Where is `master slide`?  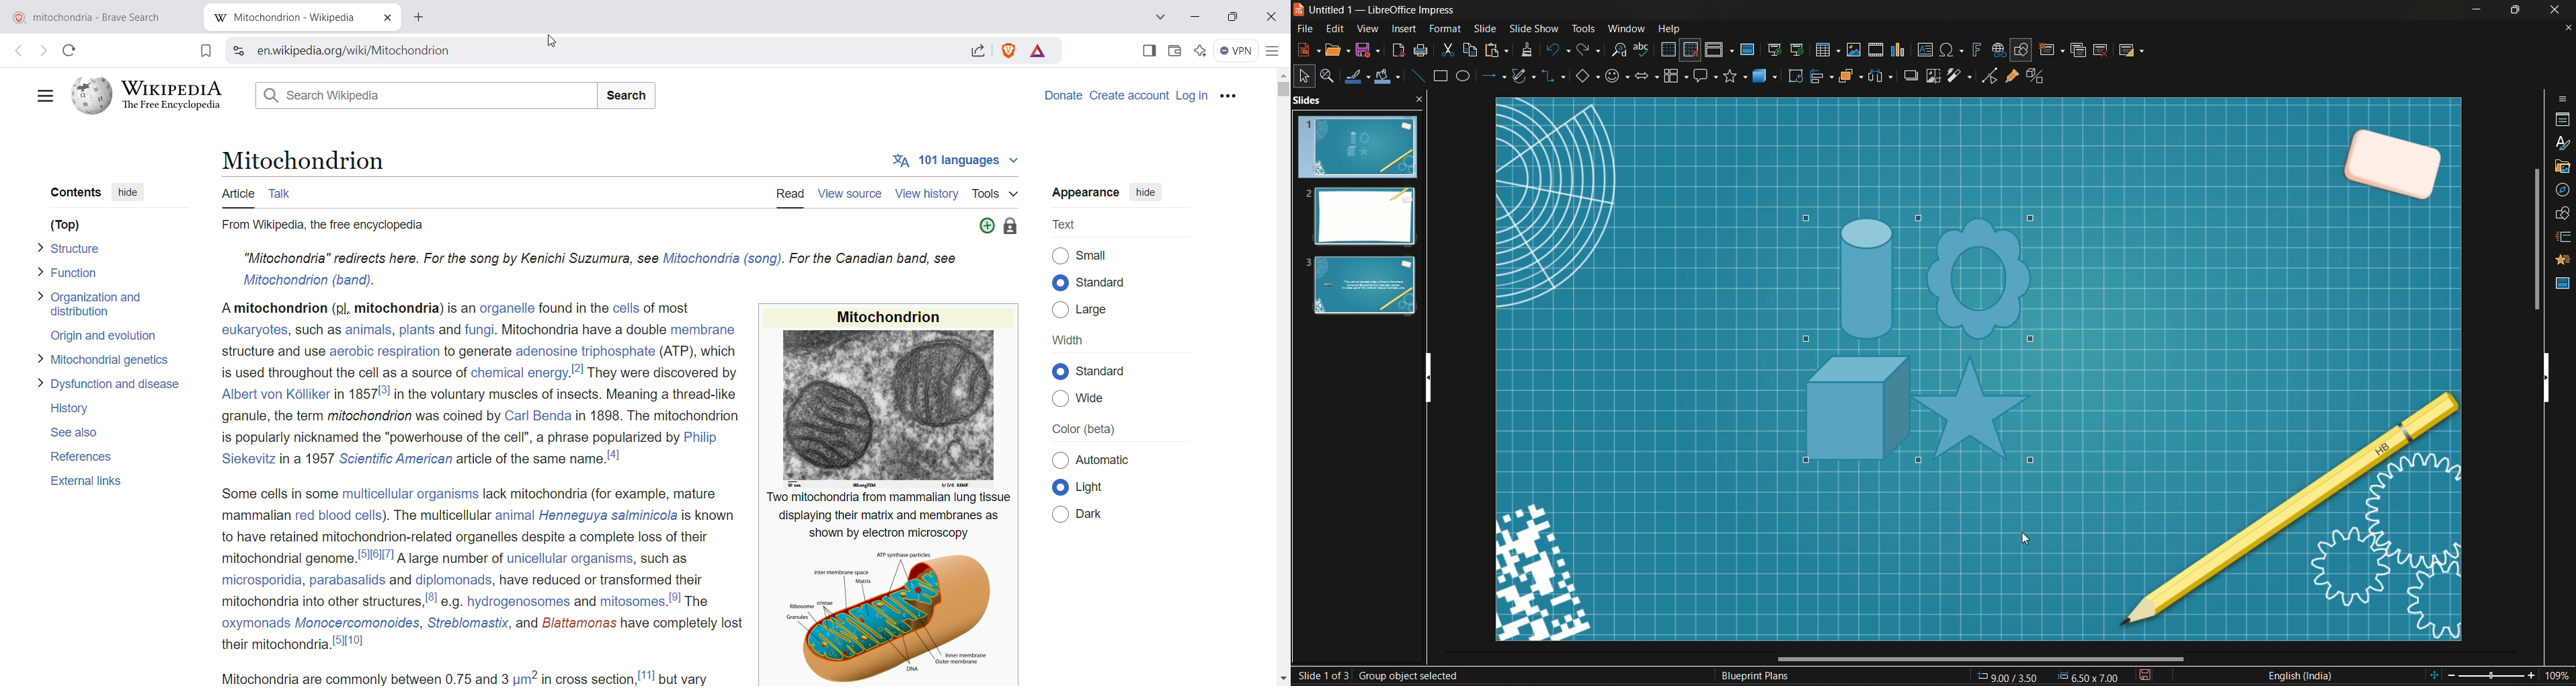 master slide is located at coordinates (2564, 283).